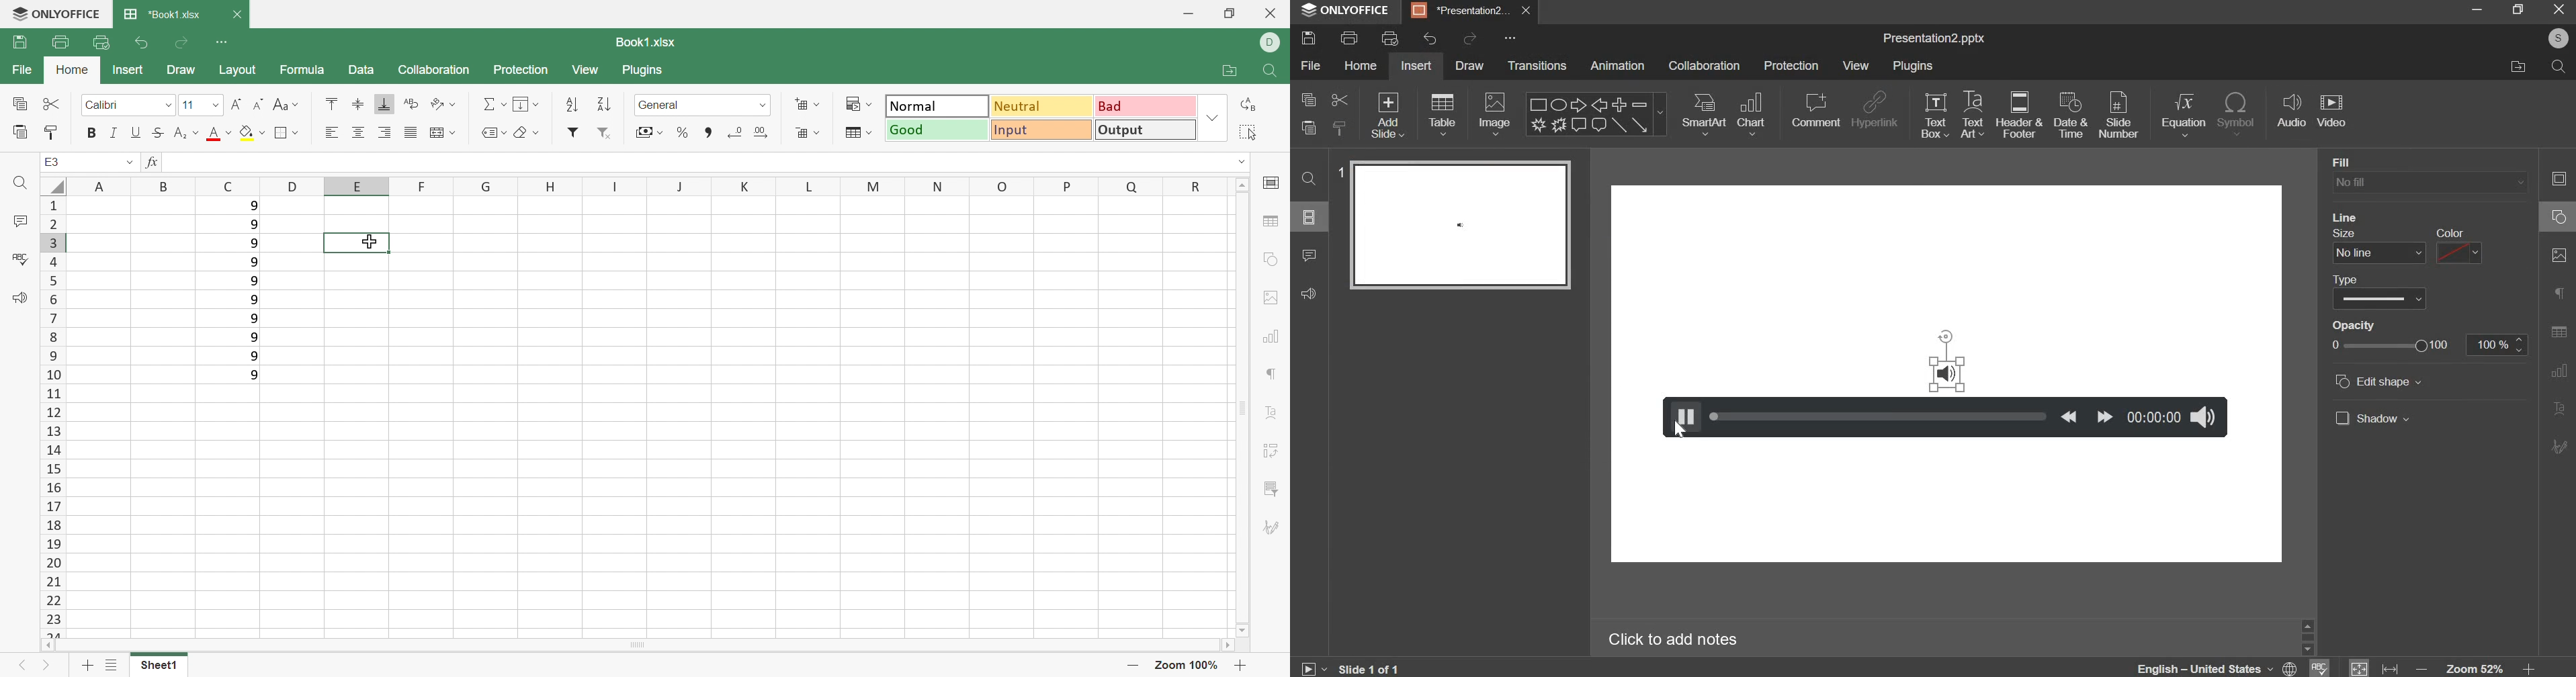 The image size is (2576, 700). What do you see at coordinates (356, 242) in the screenshot?
I see `Selected cell` at bounding box center [356, 242].